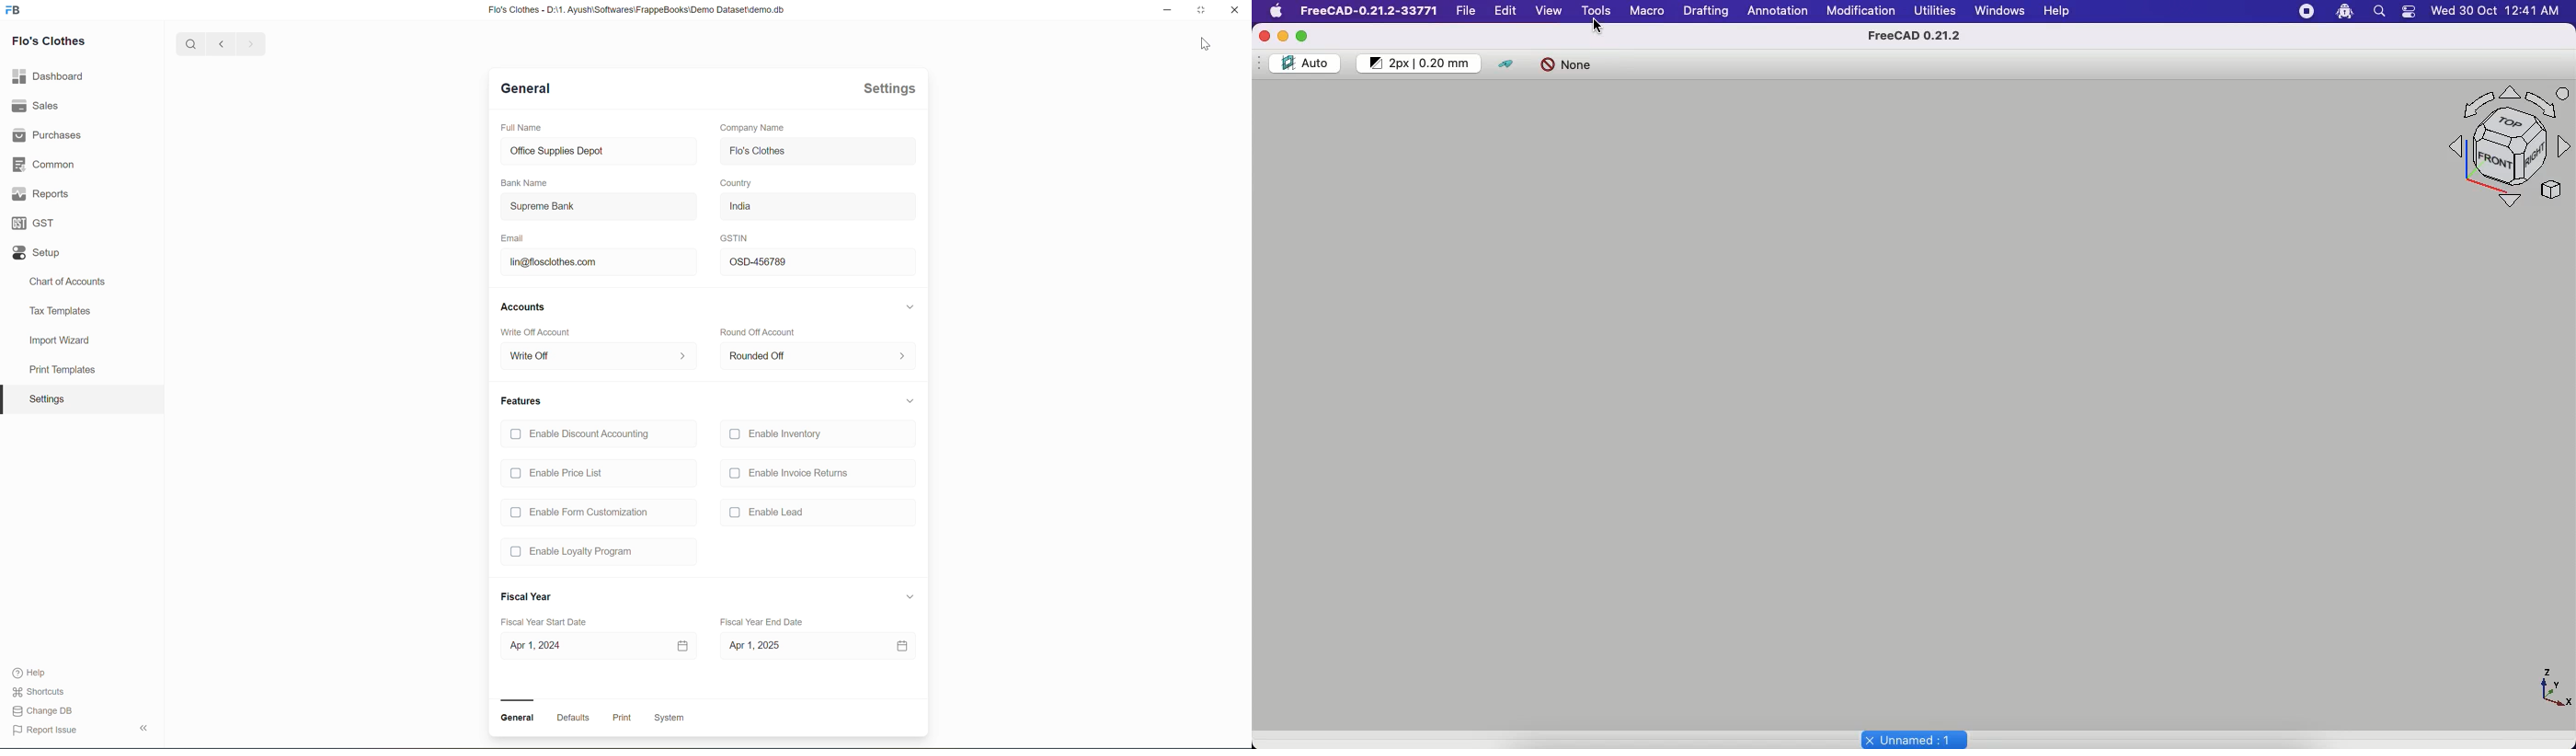 This screenshot has width=2576, height=756. Describe the element at coordinates (518, 718) in the screenshot. I see `General` at that location.